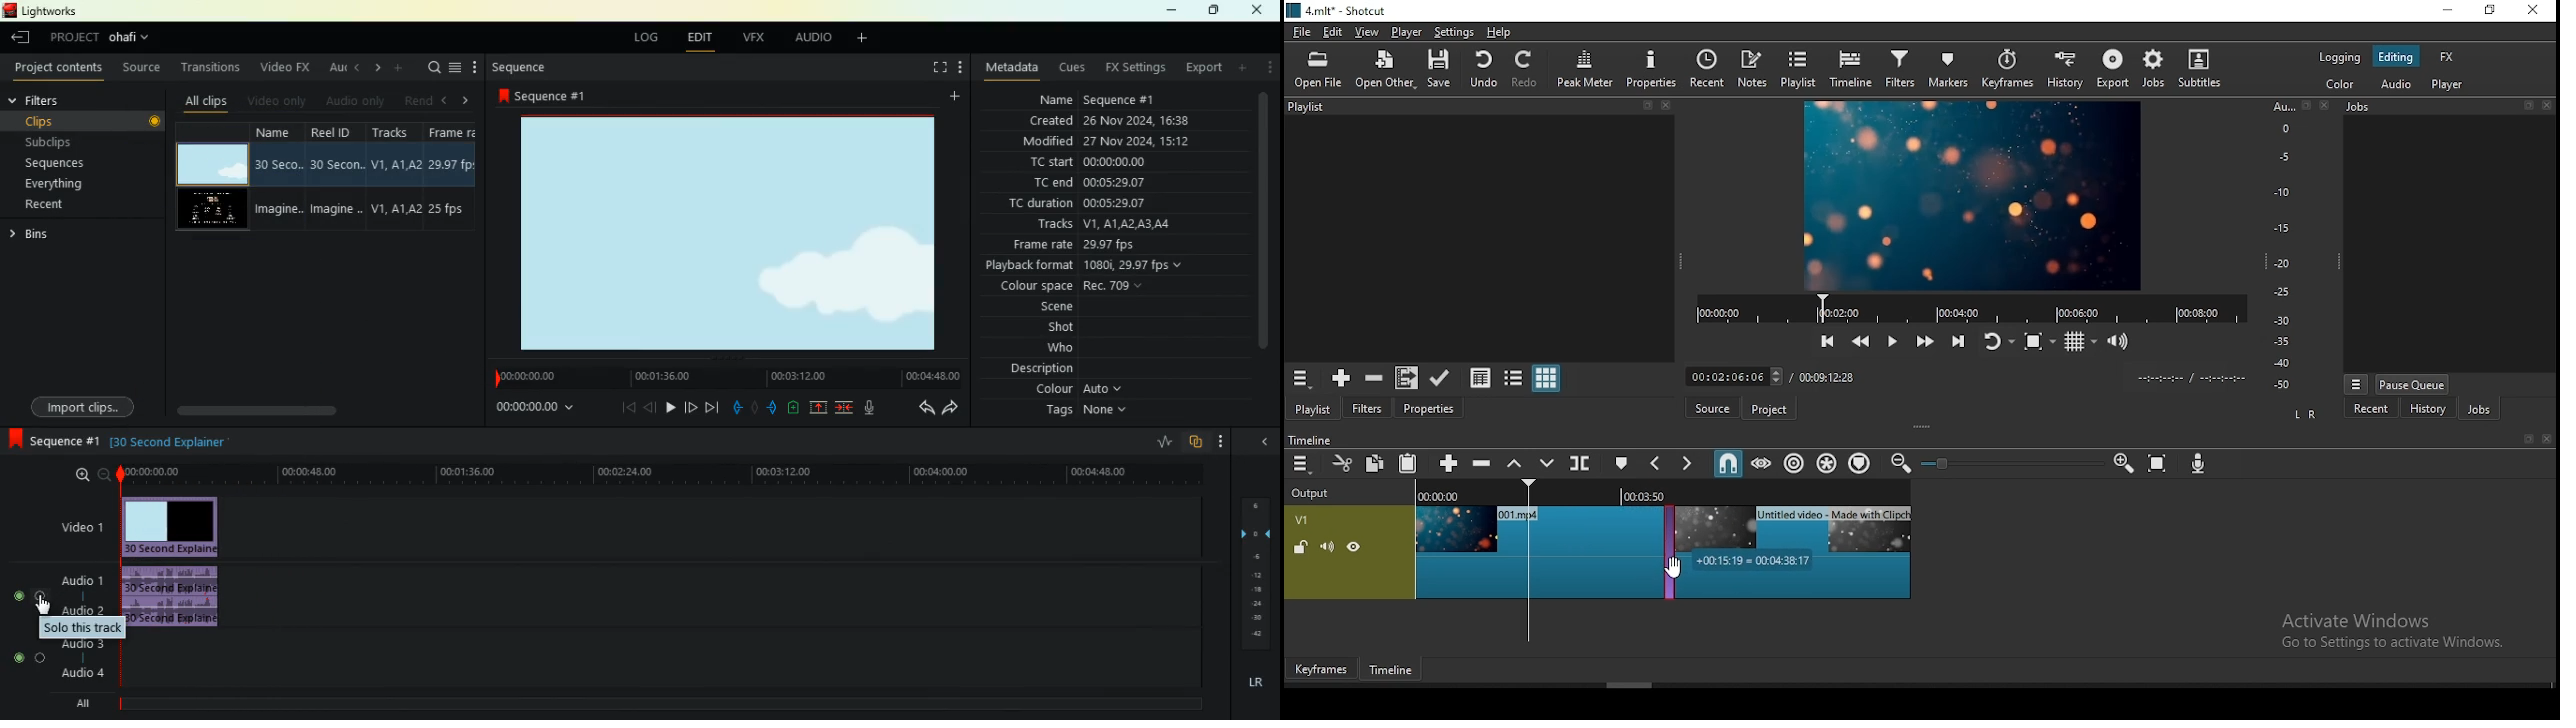  Describe the element at coordinates (1997, 341) in the screenshot. I see `toggle player looping` at that location.